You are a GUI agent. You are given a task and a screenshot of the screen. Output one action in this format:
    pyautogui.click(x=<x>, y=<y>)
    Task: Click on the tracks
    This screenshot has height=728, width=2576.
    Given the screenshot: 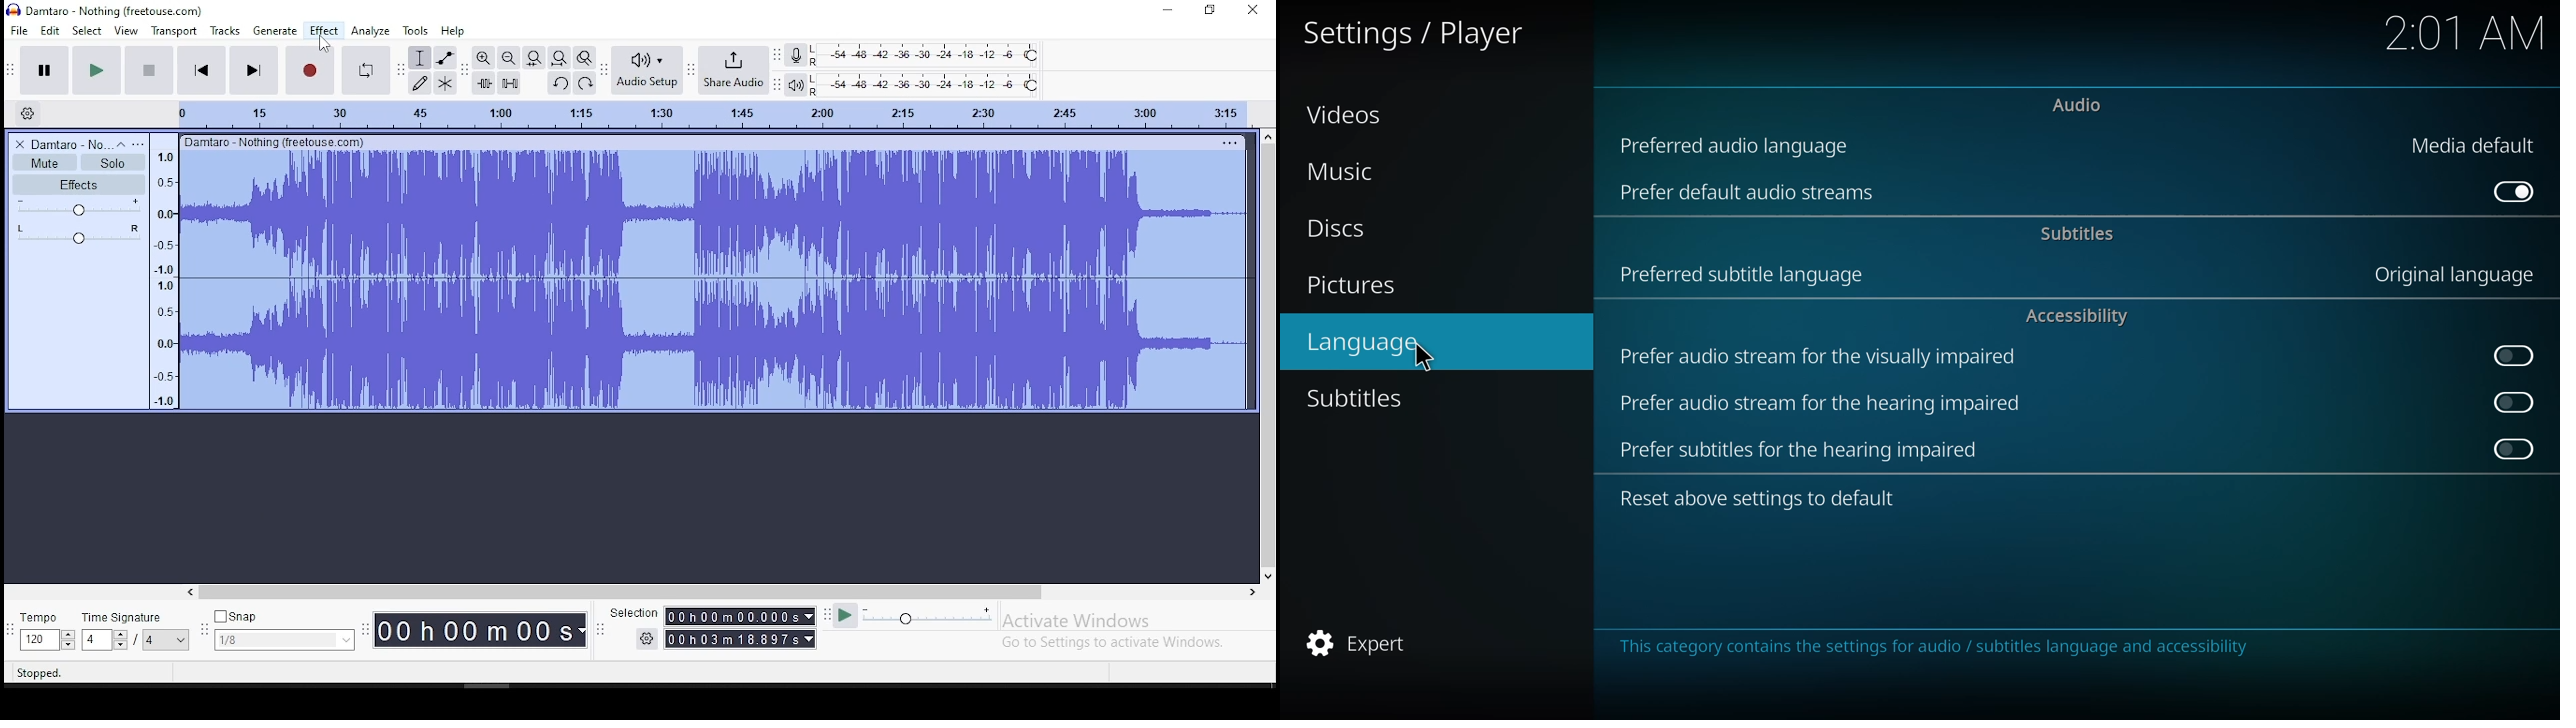 What is the action you would take?
    pyautogui.click(x=225, y=30)
    